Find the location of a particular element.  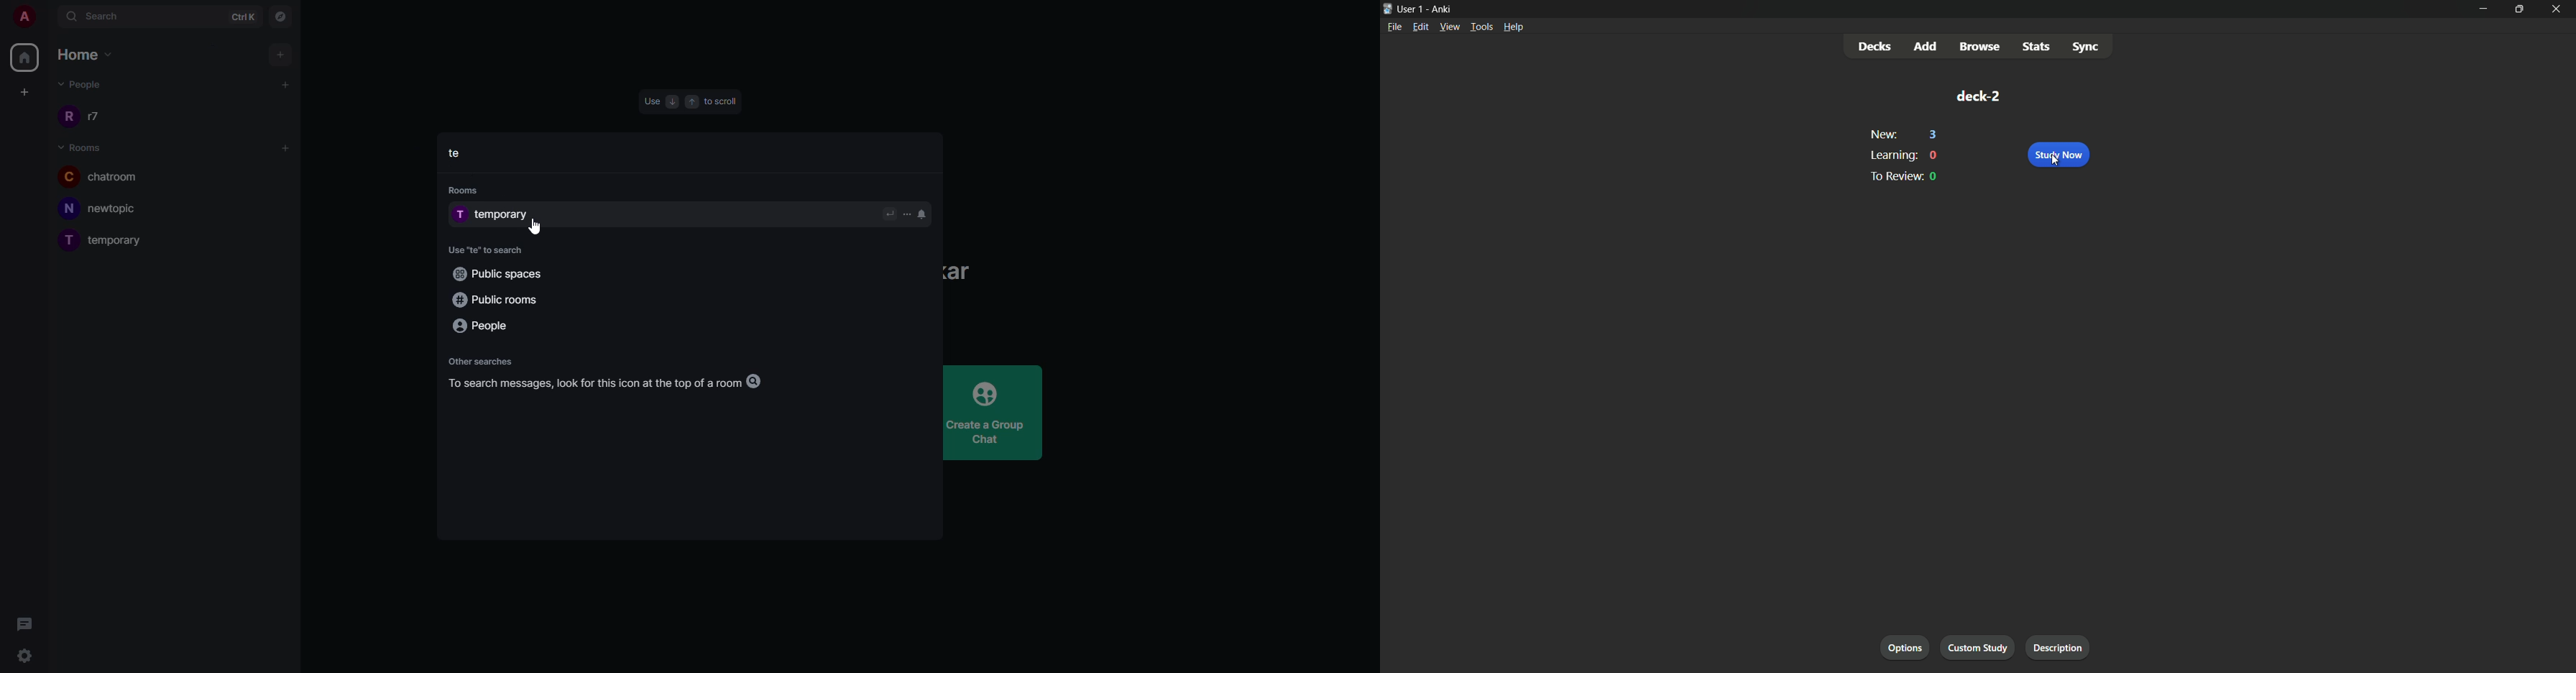

room name is located at coordinates (497, 214).